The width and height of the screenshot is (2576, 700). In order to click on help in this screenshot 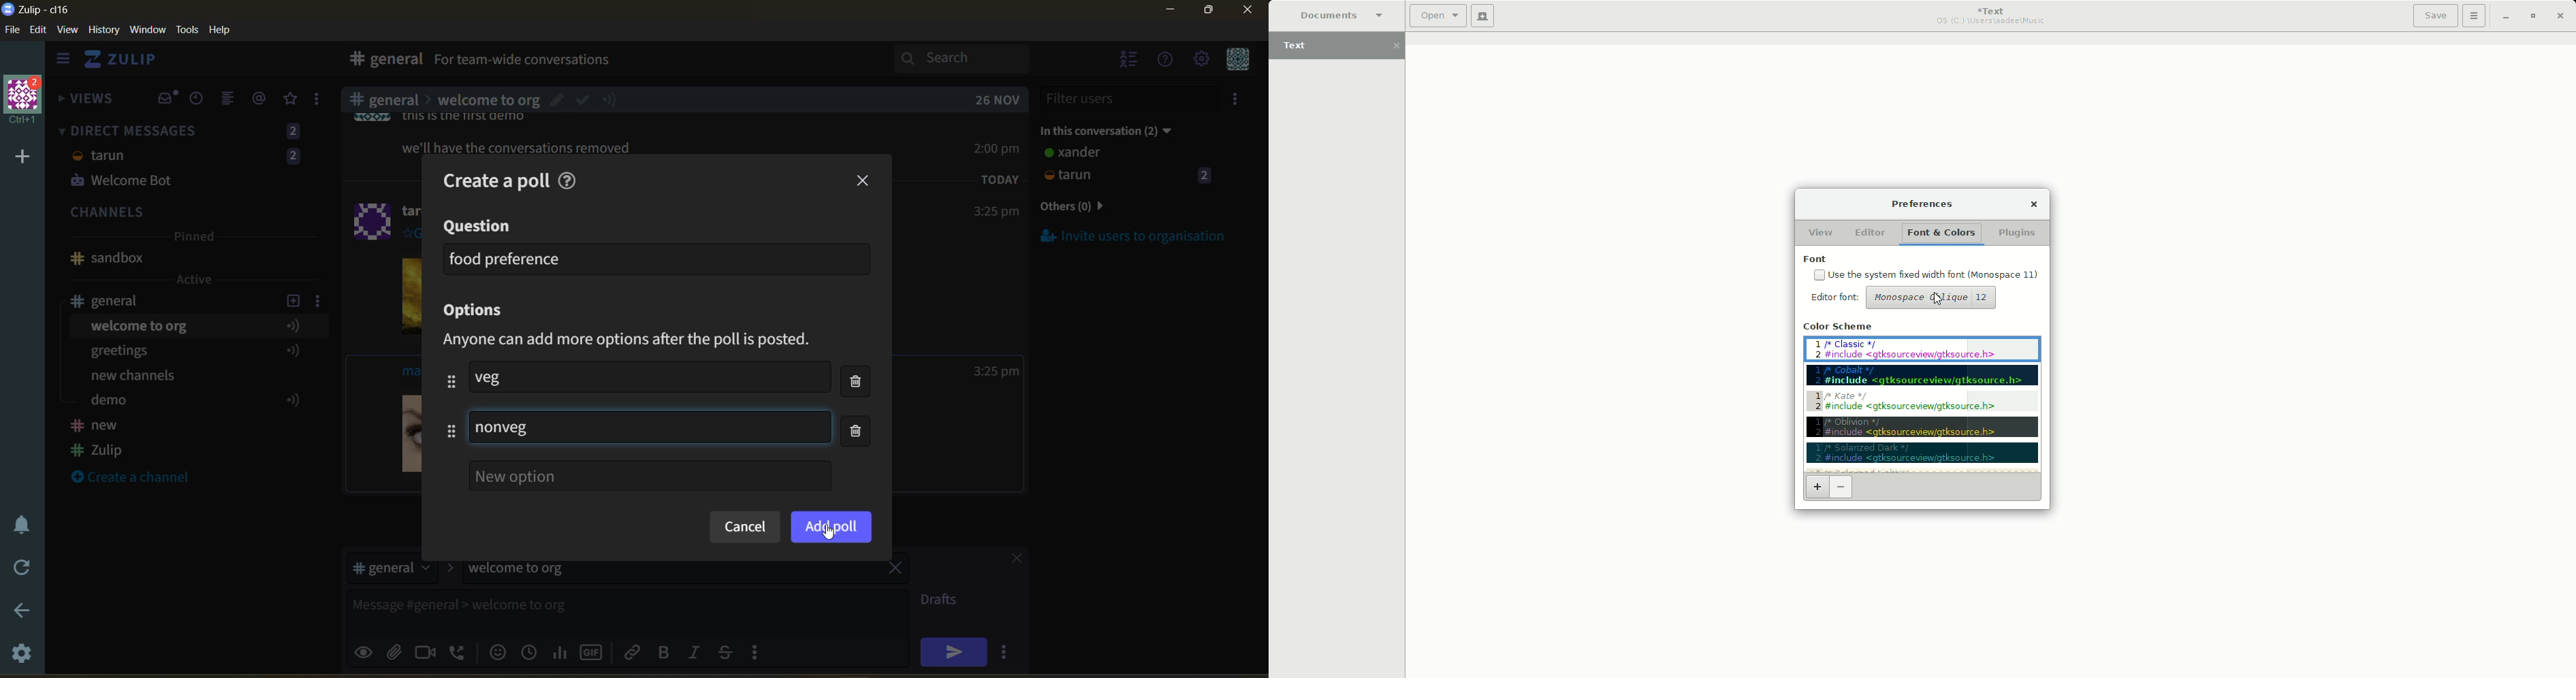, I will do `click(768, 62)`.